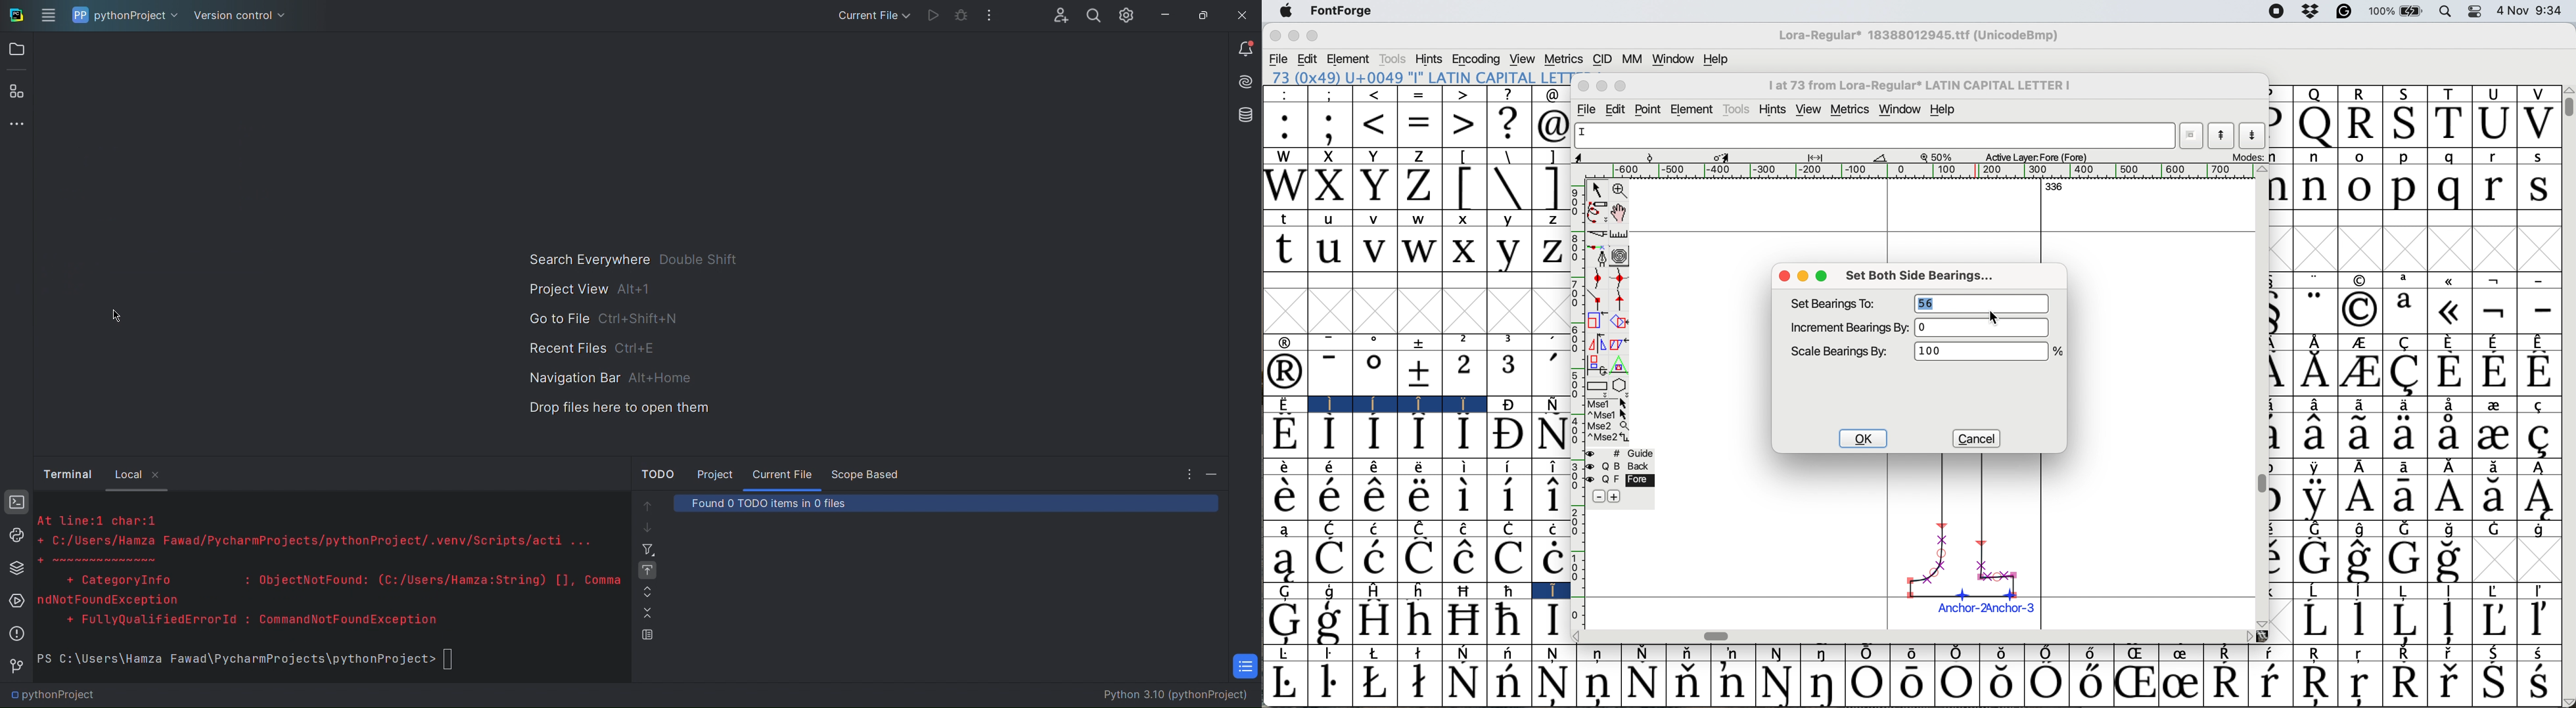 The width and height of the screenshot is (2576, 728). What do you see at coordinates (1628, 466) in the screenshot?
I see `back` at bounding box center [1628, 466].